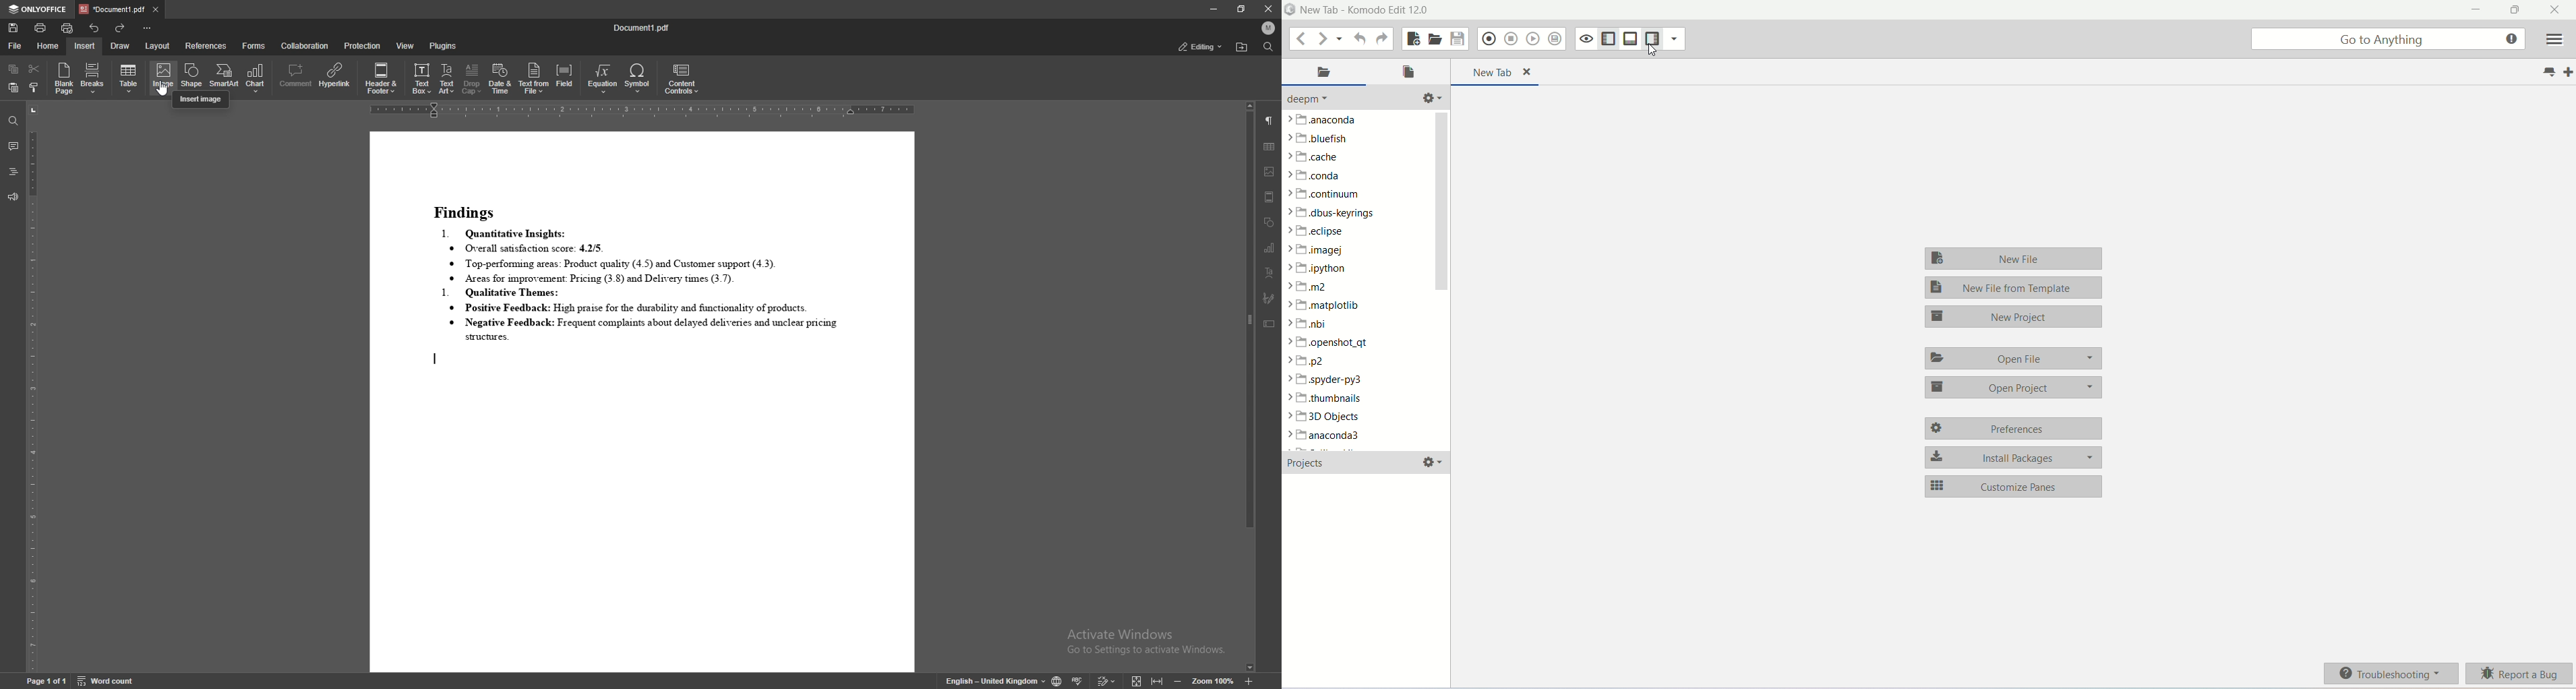 The image size is (2576, 700). Describe the element at coordinates (192, 74) in the screenshot. I see `shape` at that location.